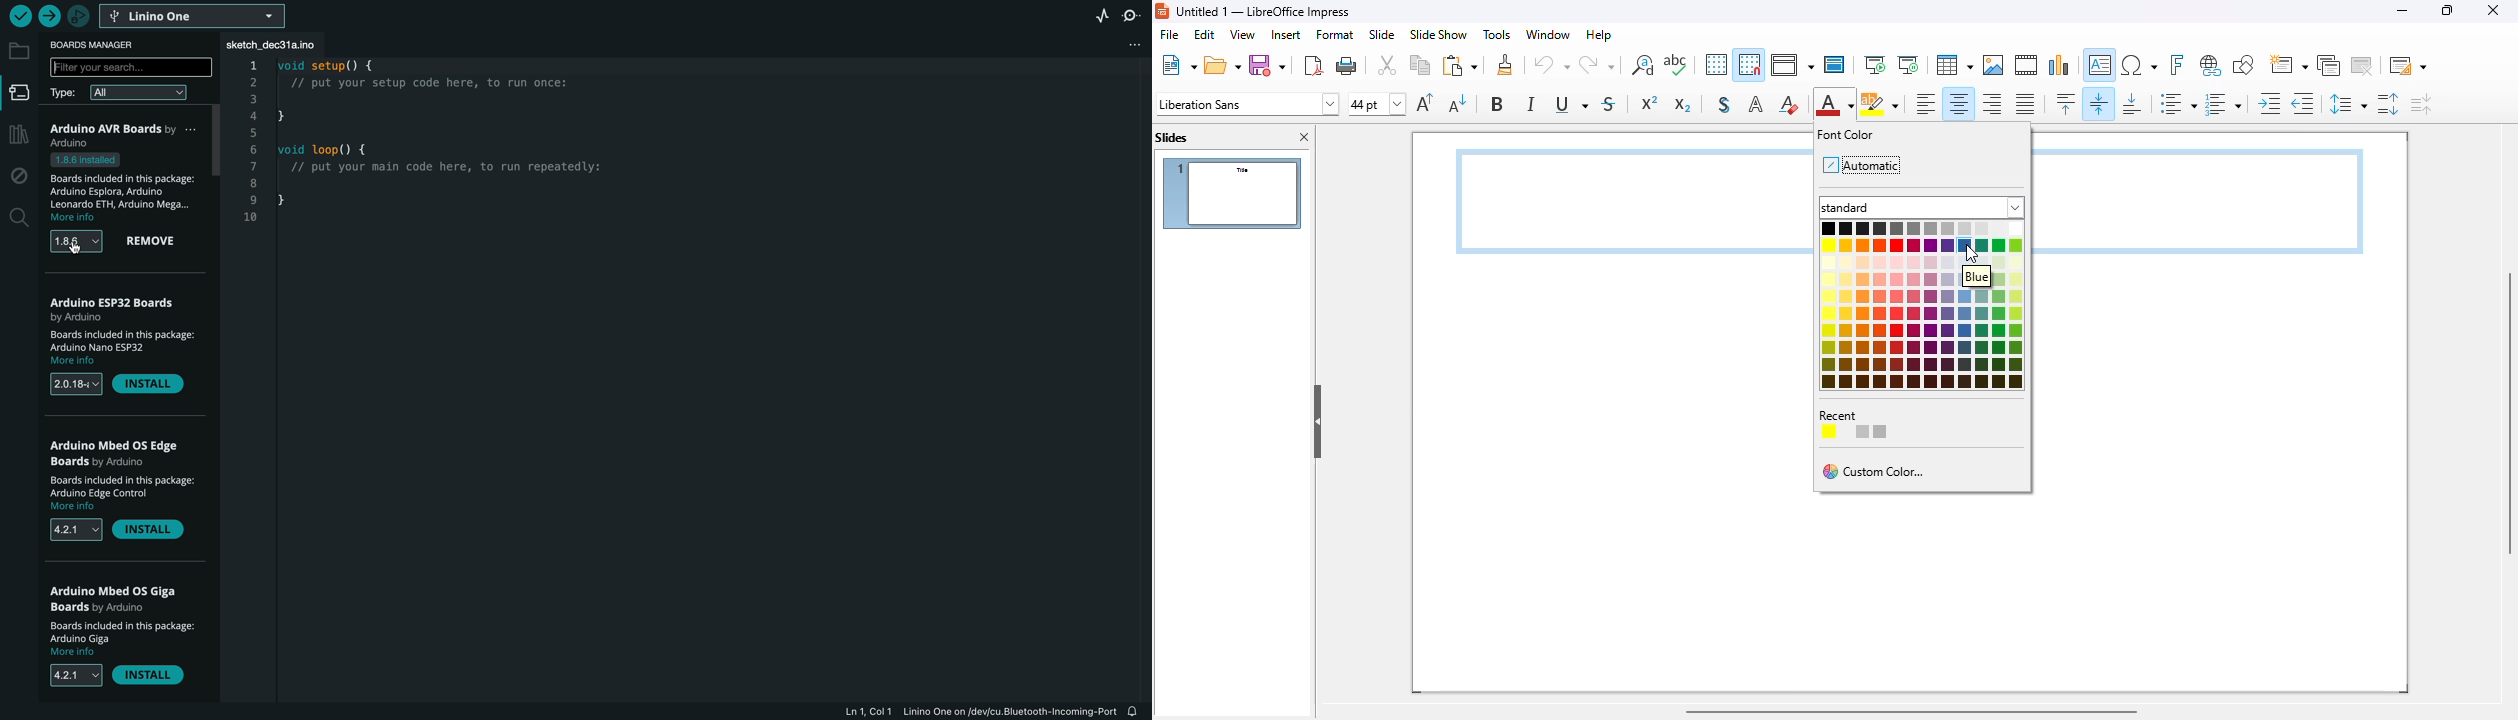 This screenshot has width=2520, height=728. Describe the element at coordinates (2009, 255) in the screenshot. I see `other font colors` at that location.